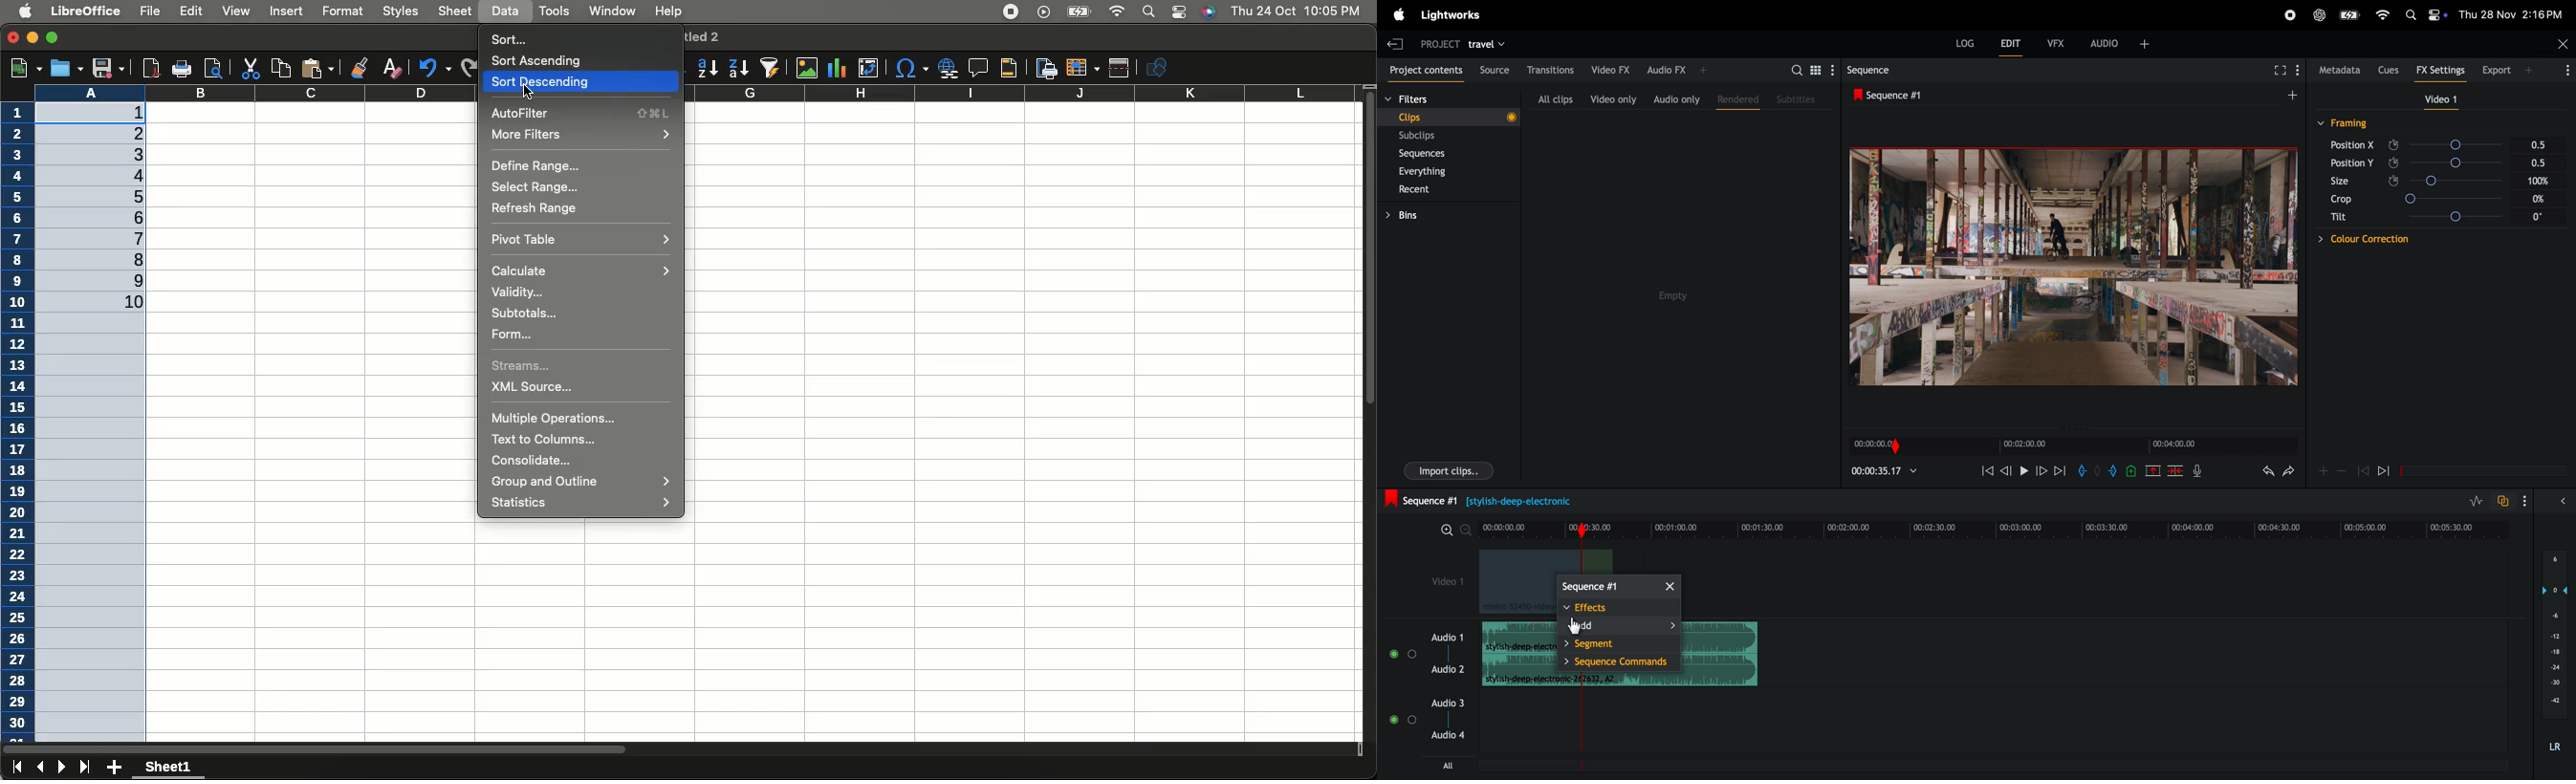 The width and height of the screenshot is (2576, 784). Describe the element at coordinates (278, 67) in the screenshot. I see `Copy` at that location.